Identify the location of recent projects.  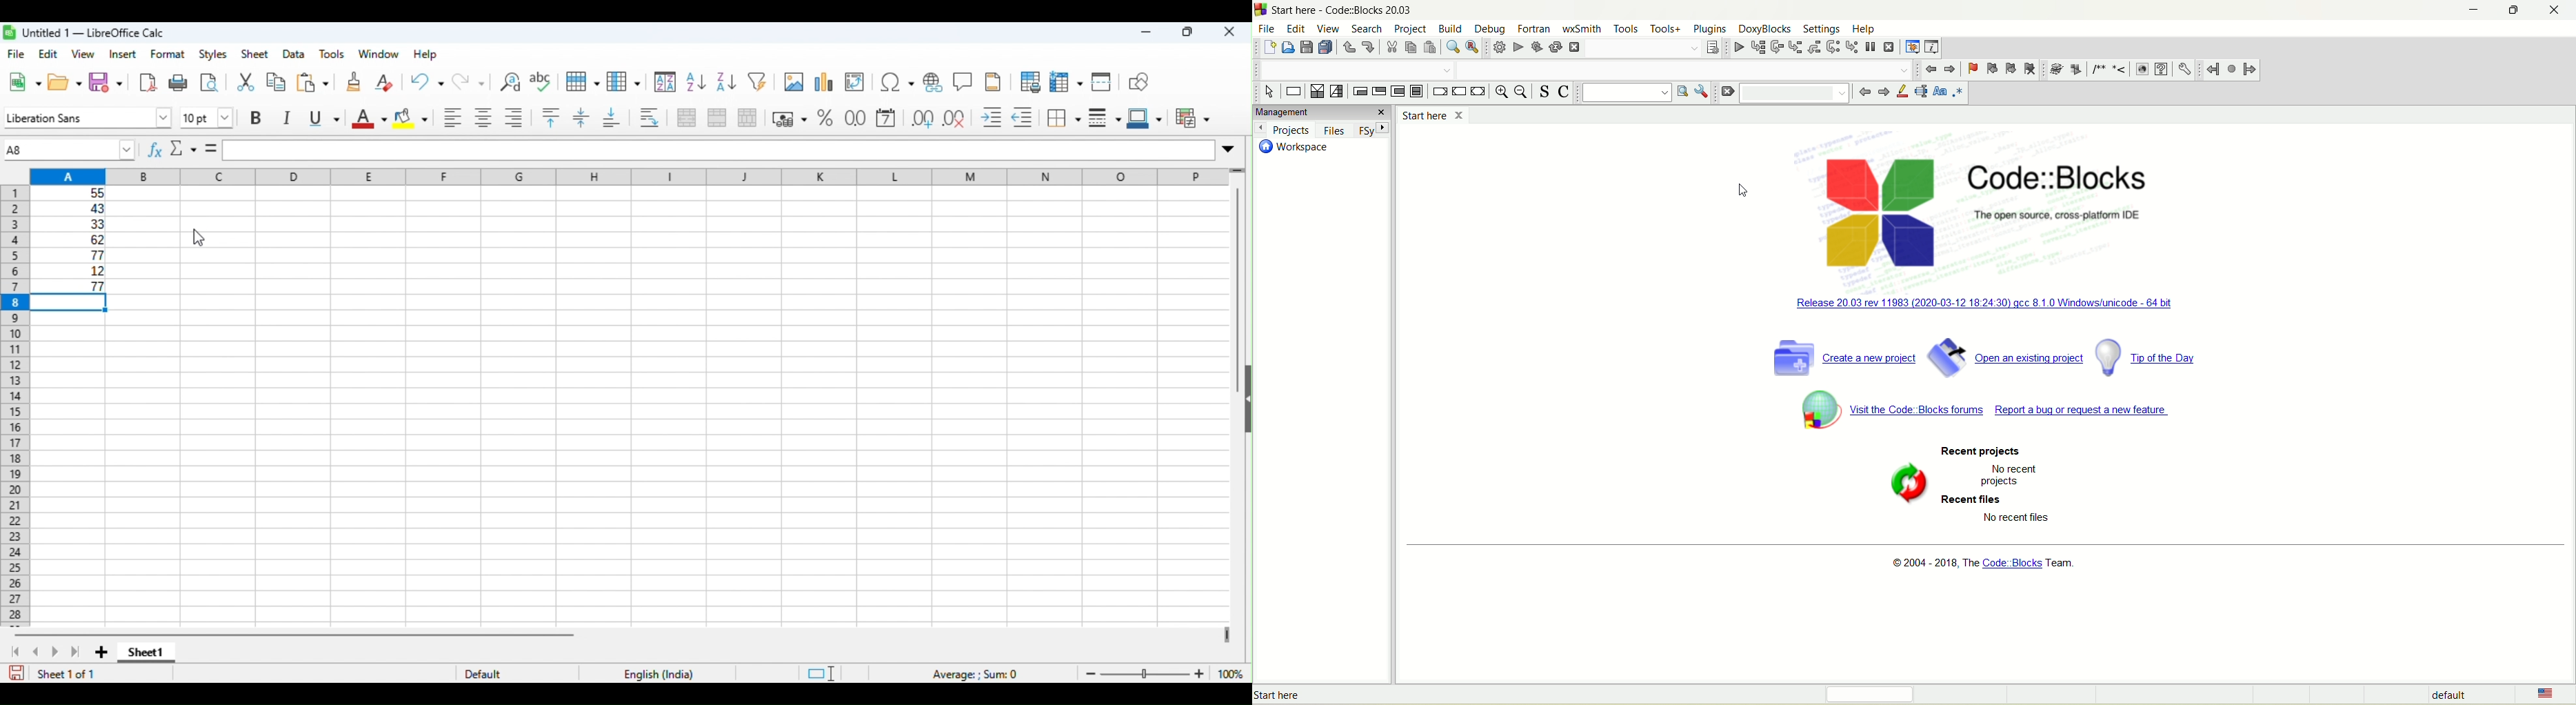
(1971, 448).